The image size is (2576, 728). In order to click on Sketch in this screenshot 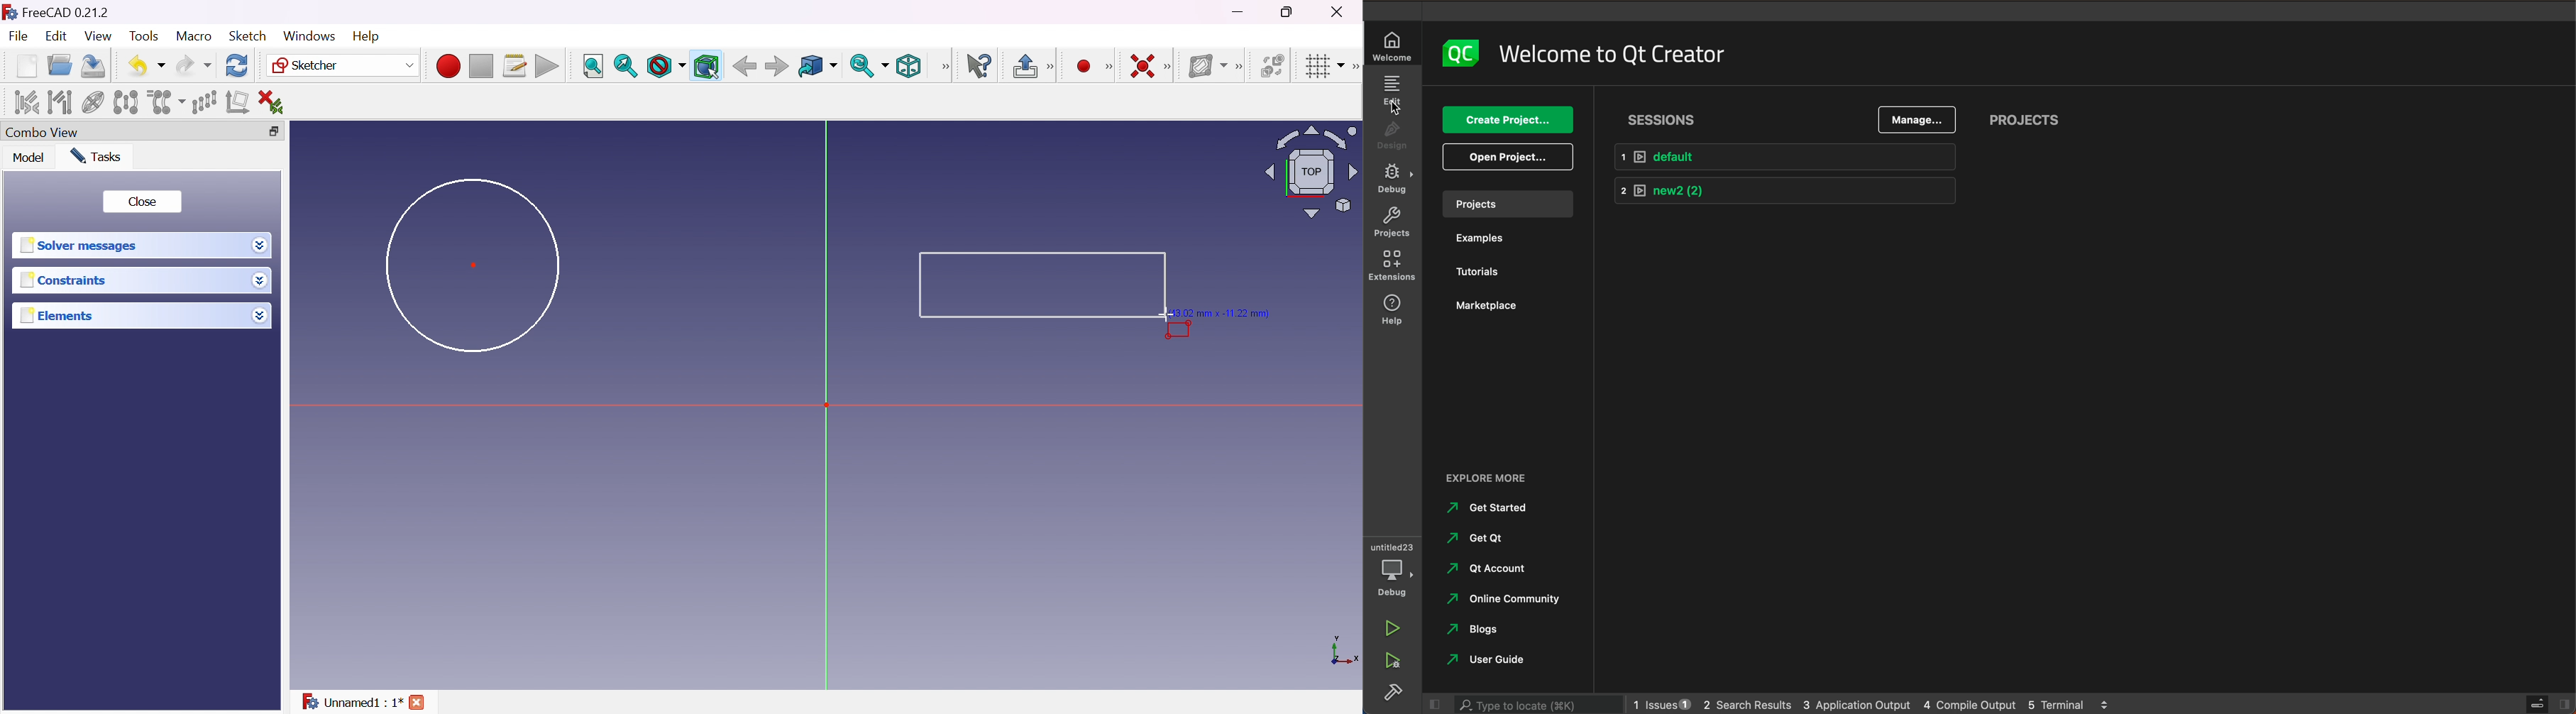, I will do `click(247, 35)`.